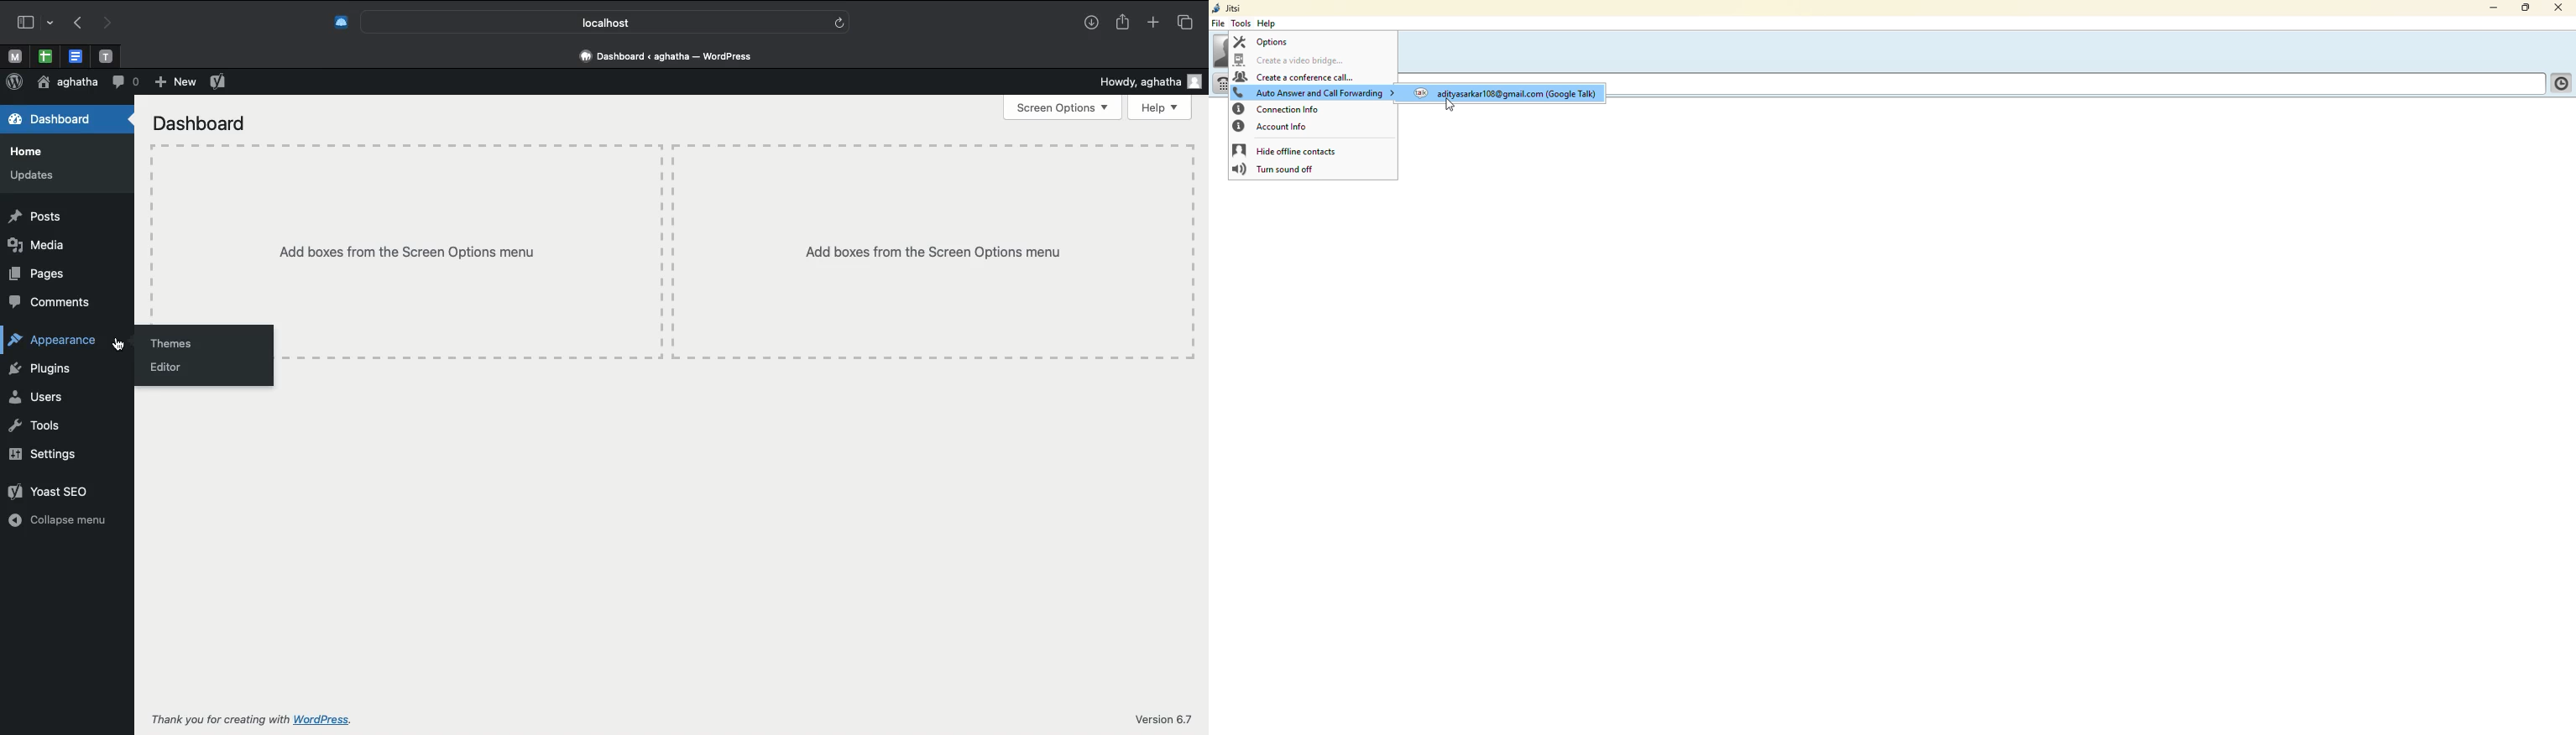  I want to click on file, so click(1221, 24).